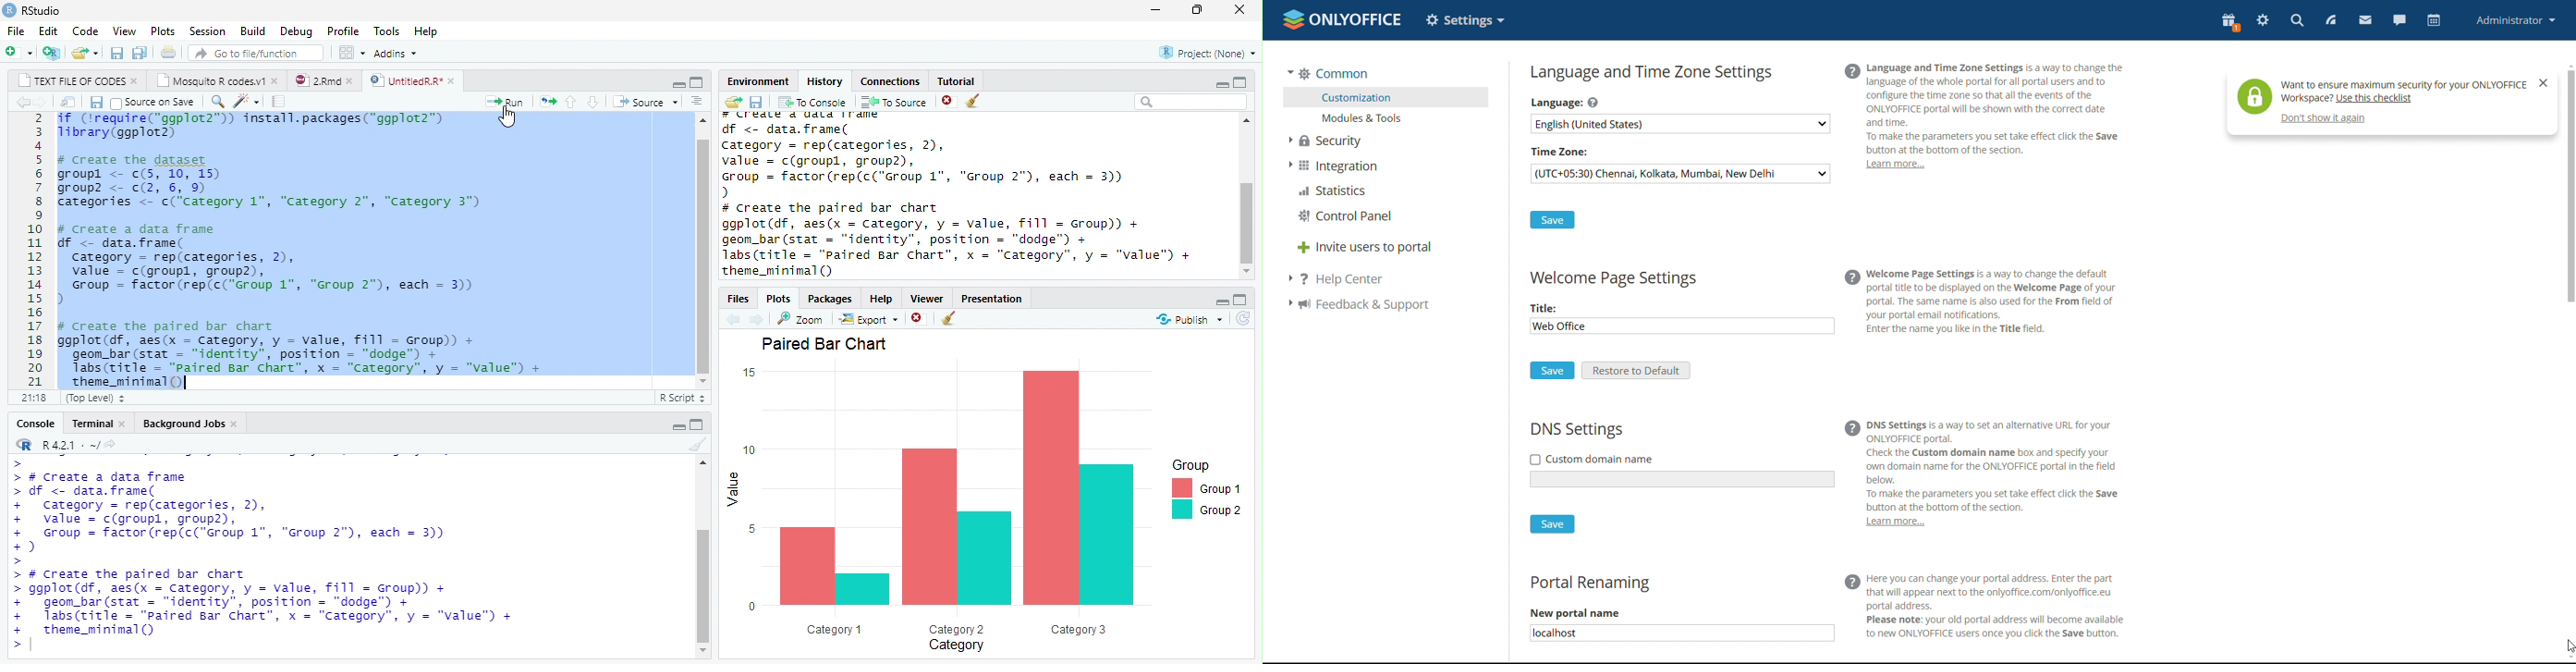 Image resolution: width=2576 pixels, height=672 pixels. I want to click on to console : send the selected commands to the R console, so click(811, 102).